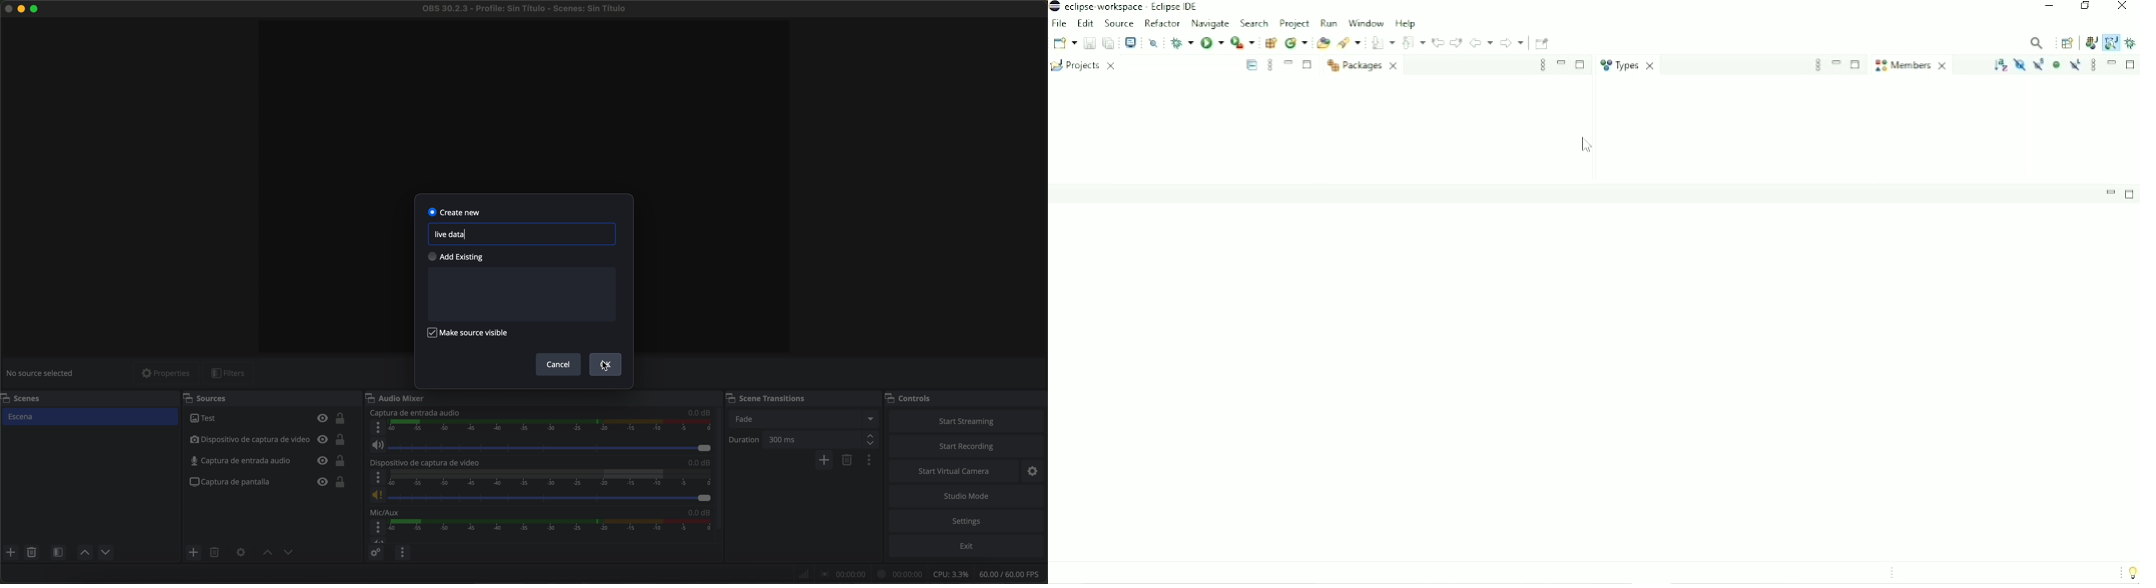 This screenshot has height=588, width=2156. I want to click on space to text, so click(521, 294).